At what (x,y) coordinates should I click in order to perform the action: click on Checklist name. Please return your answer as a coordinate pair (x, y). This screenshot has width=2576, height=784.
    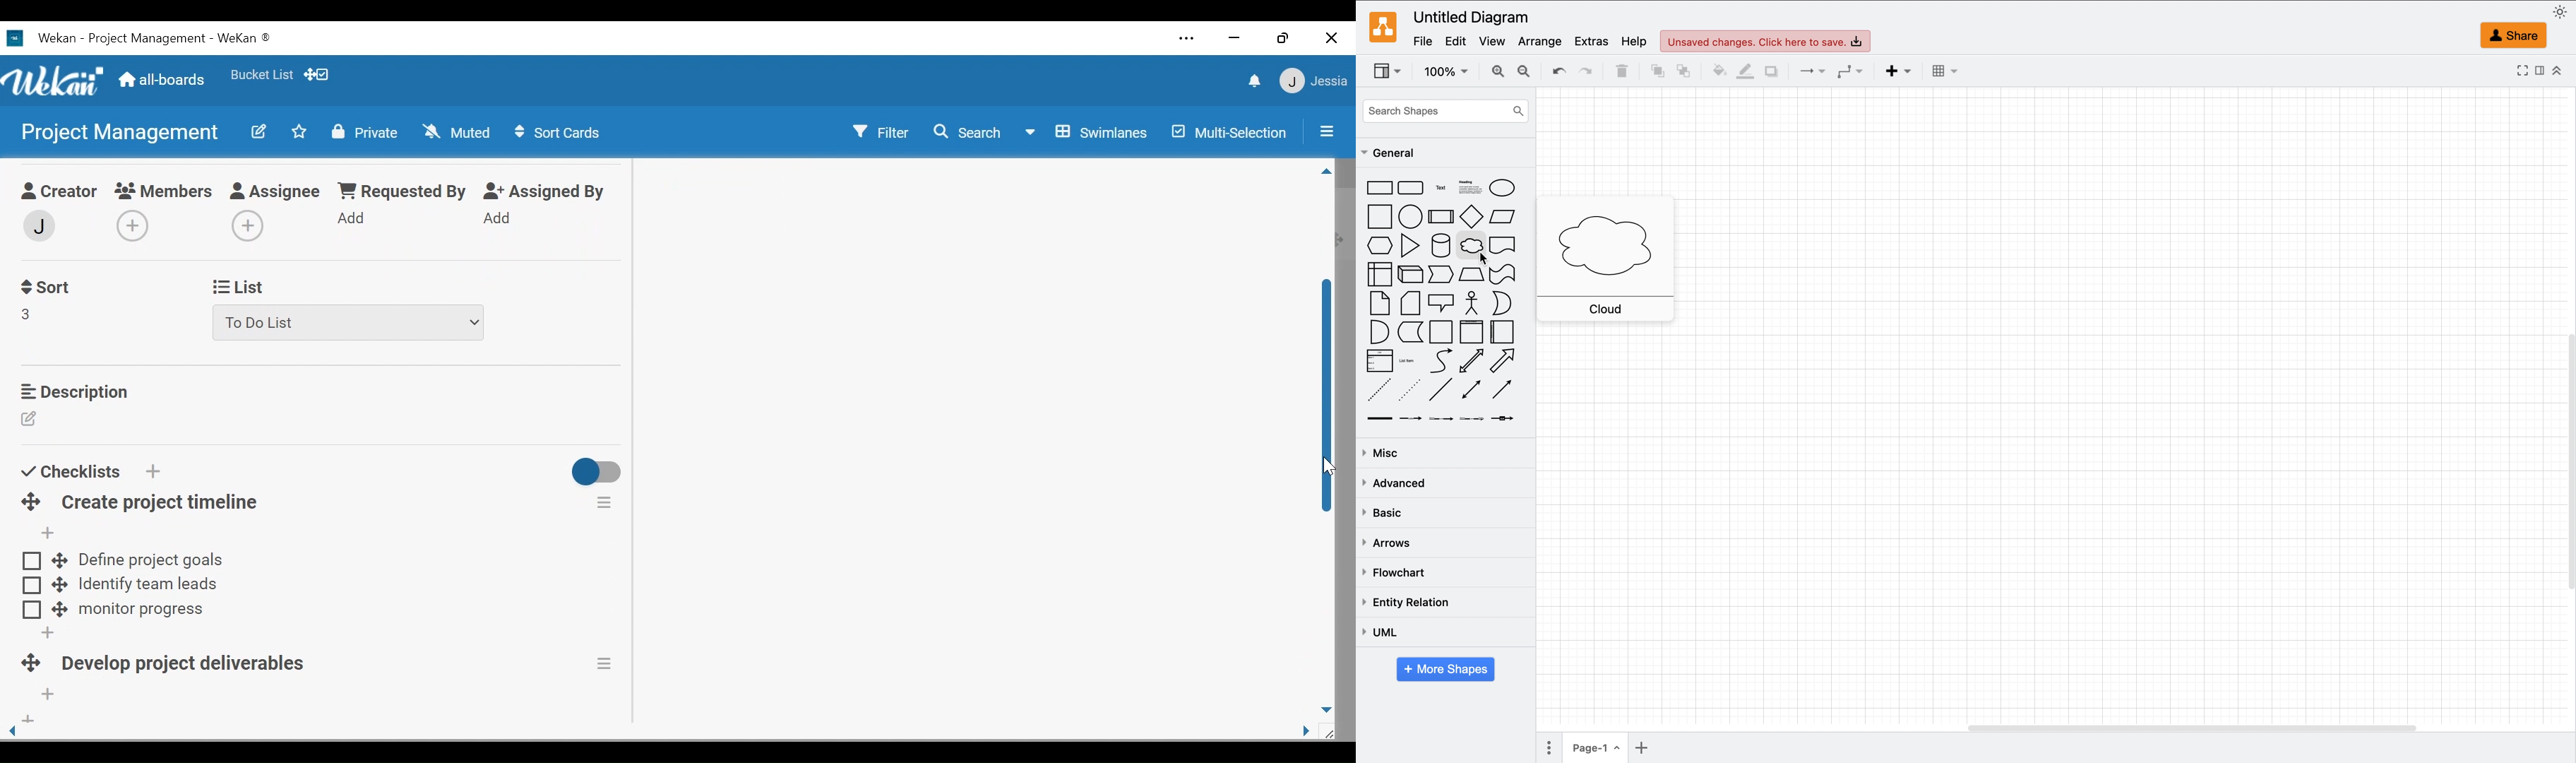
    Looking at the image, I should click on (160, 503).